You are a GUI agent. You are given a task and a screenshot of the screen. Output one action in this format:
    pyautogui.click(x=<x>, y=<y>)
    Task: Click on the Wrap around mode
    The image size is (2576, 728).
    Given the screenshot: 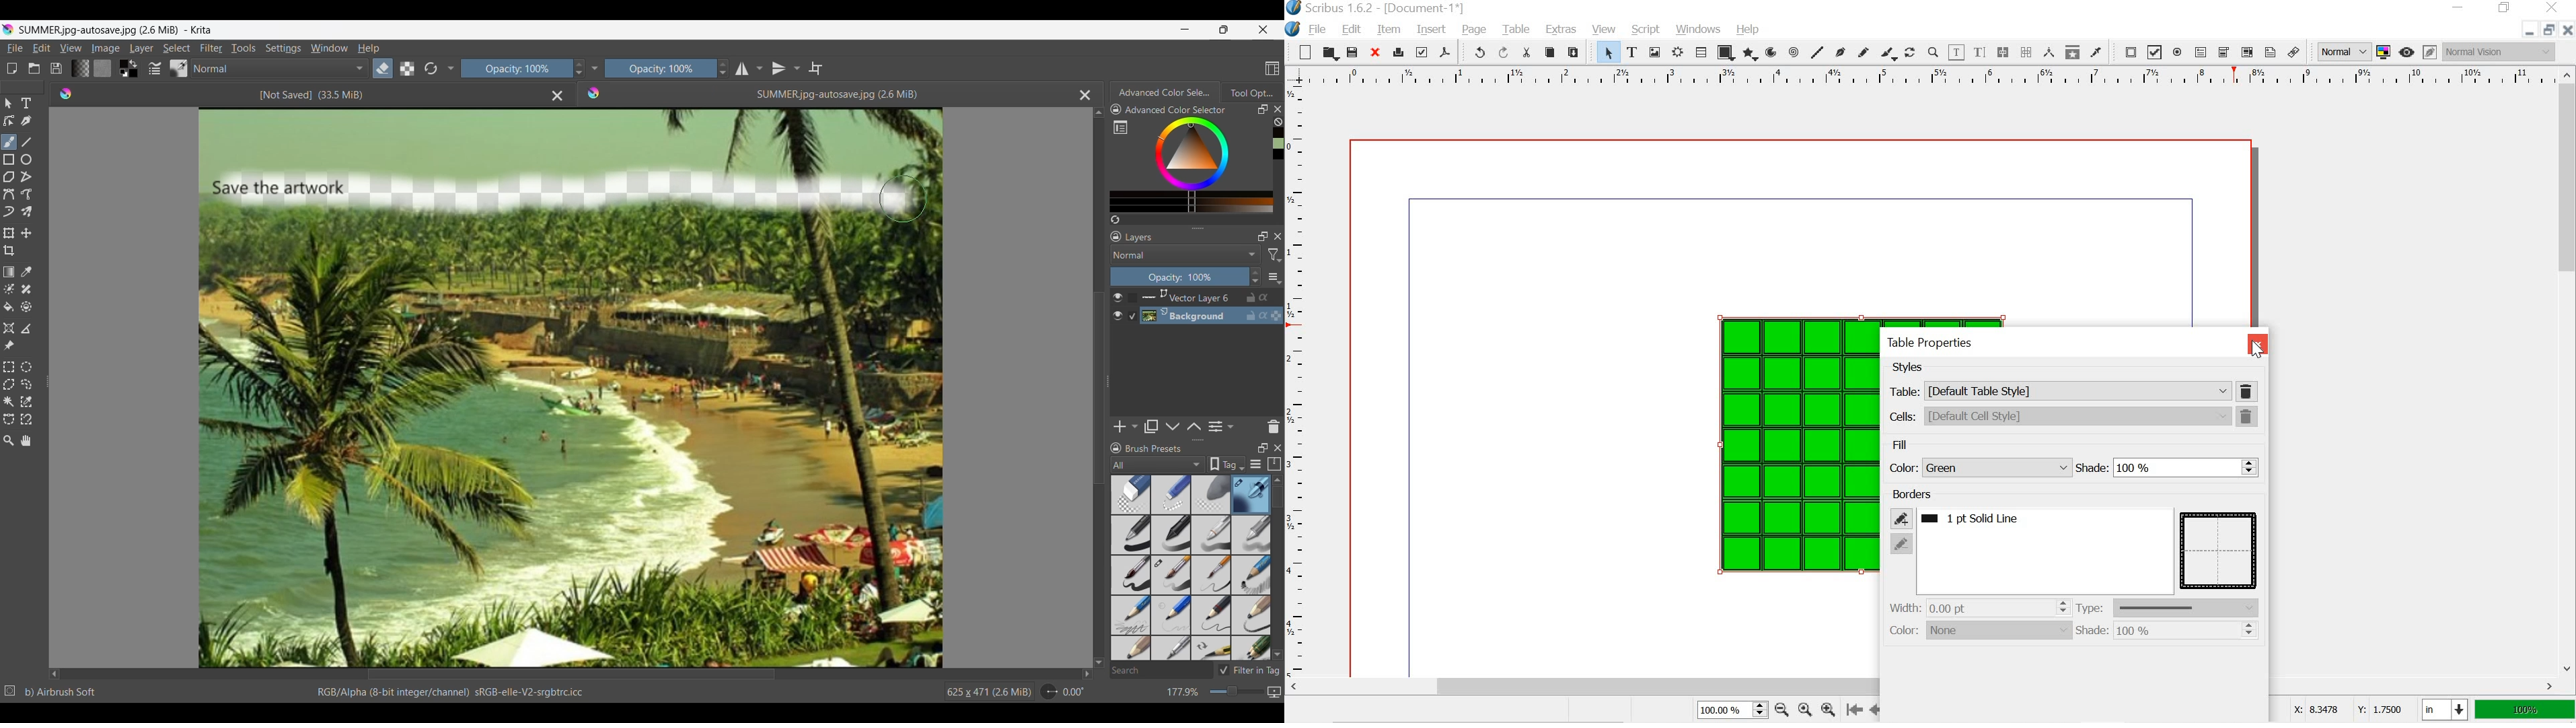 What is the action you would take?
    pyautogui.click(x=816, y=68)
    